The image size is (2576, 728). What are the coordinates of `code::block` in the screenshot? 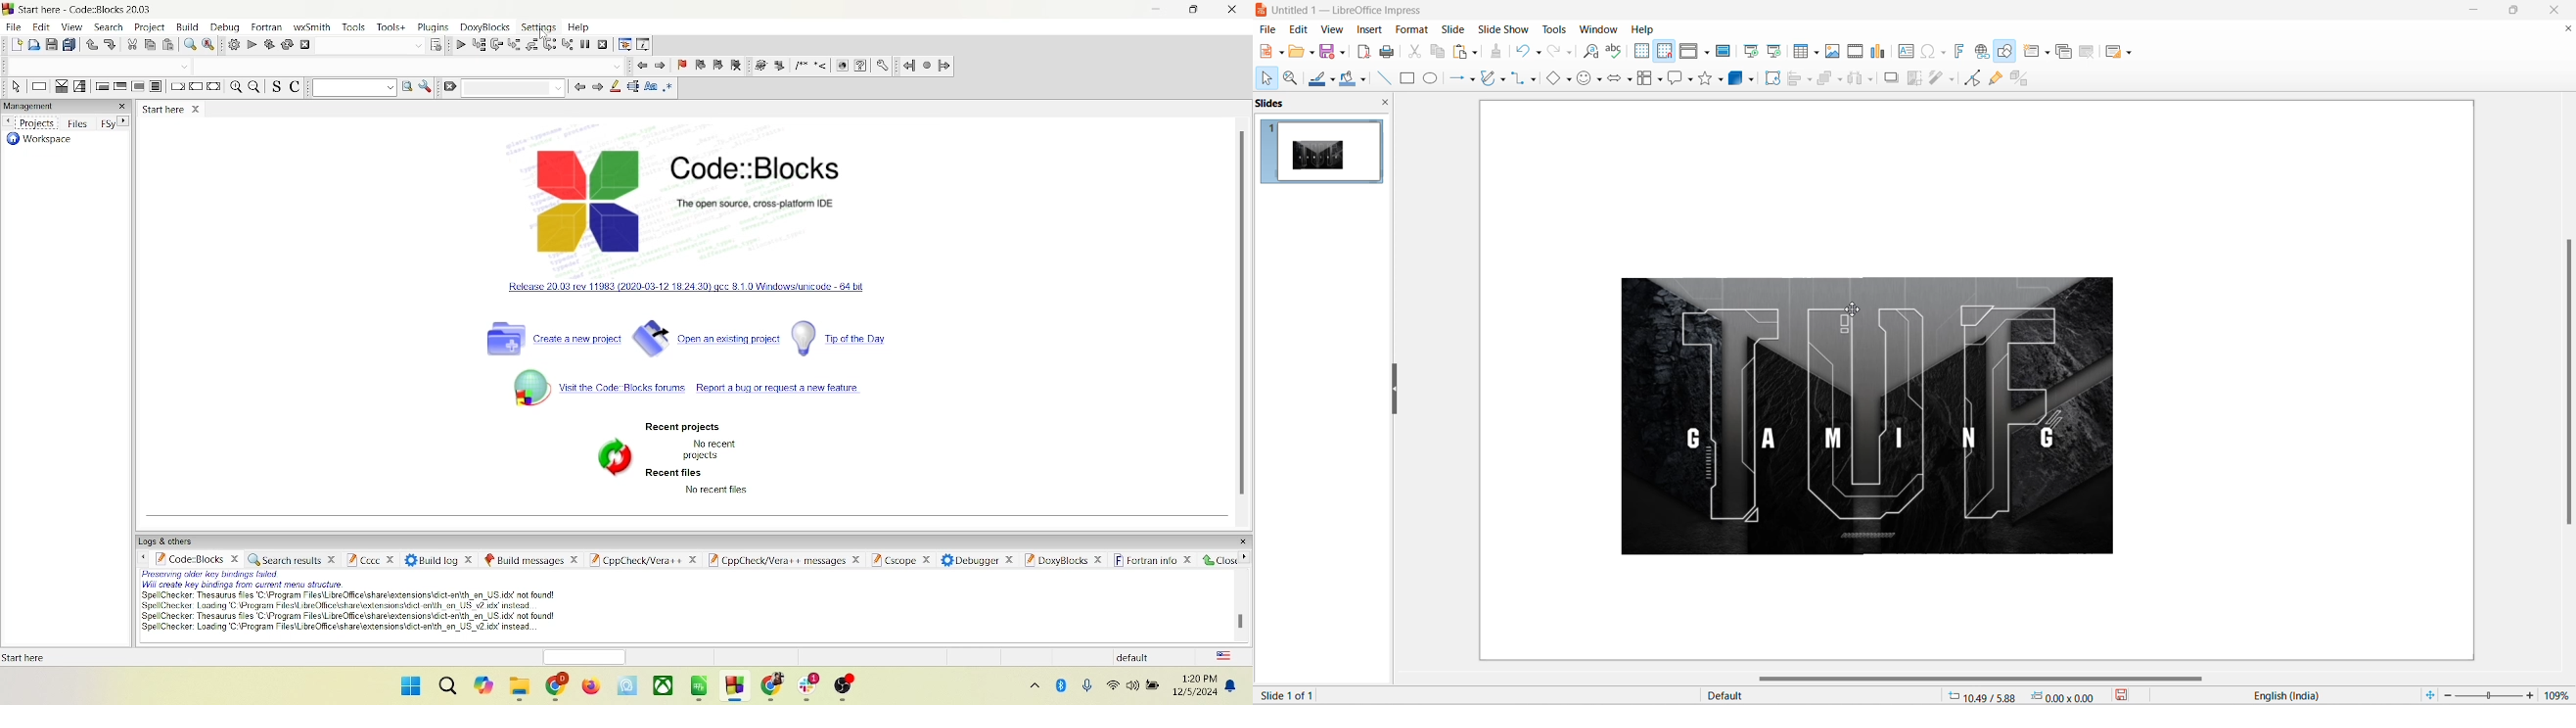 It's located at (88, 9).